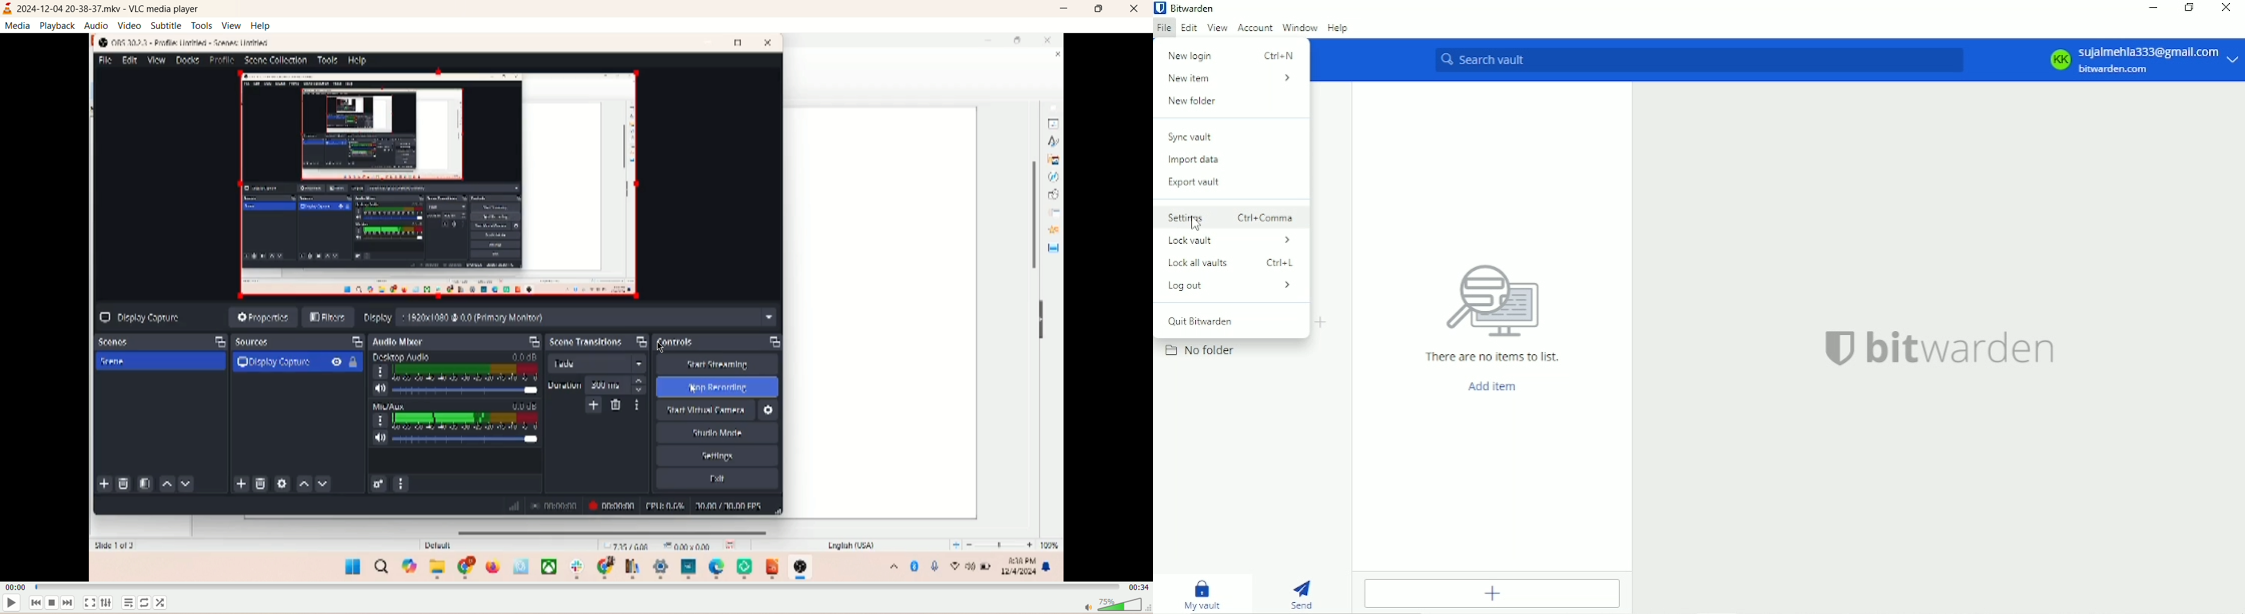 The image size is (2268, 616). What do you see at coordinates (1232, 241) in the screenshot?
I see `Lock vault` at bounding box center [1232, 241].